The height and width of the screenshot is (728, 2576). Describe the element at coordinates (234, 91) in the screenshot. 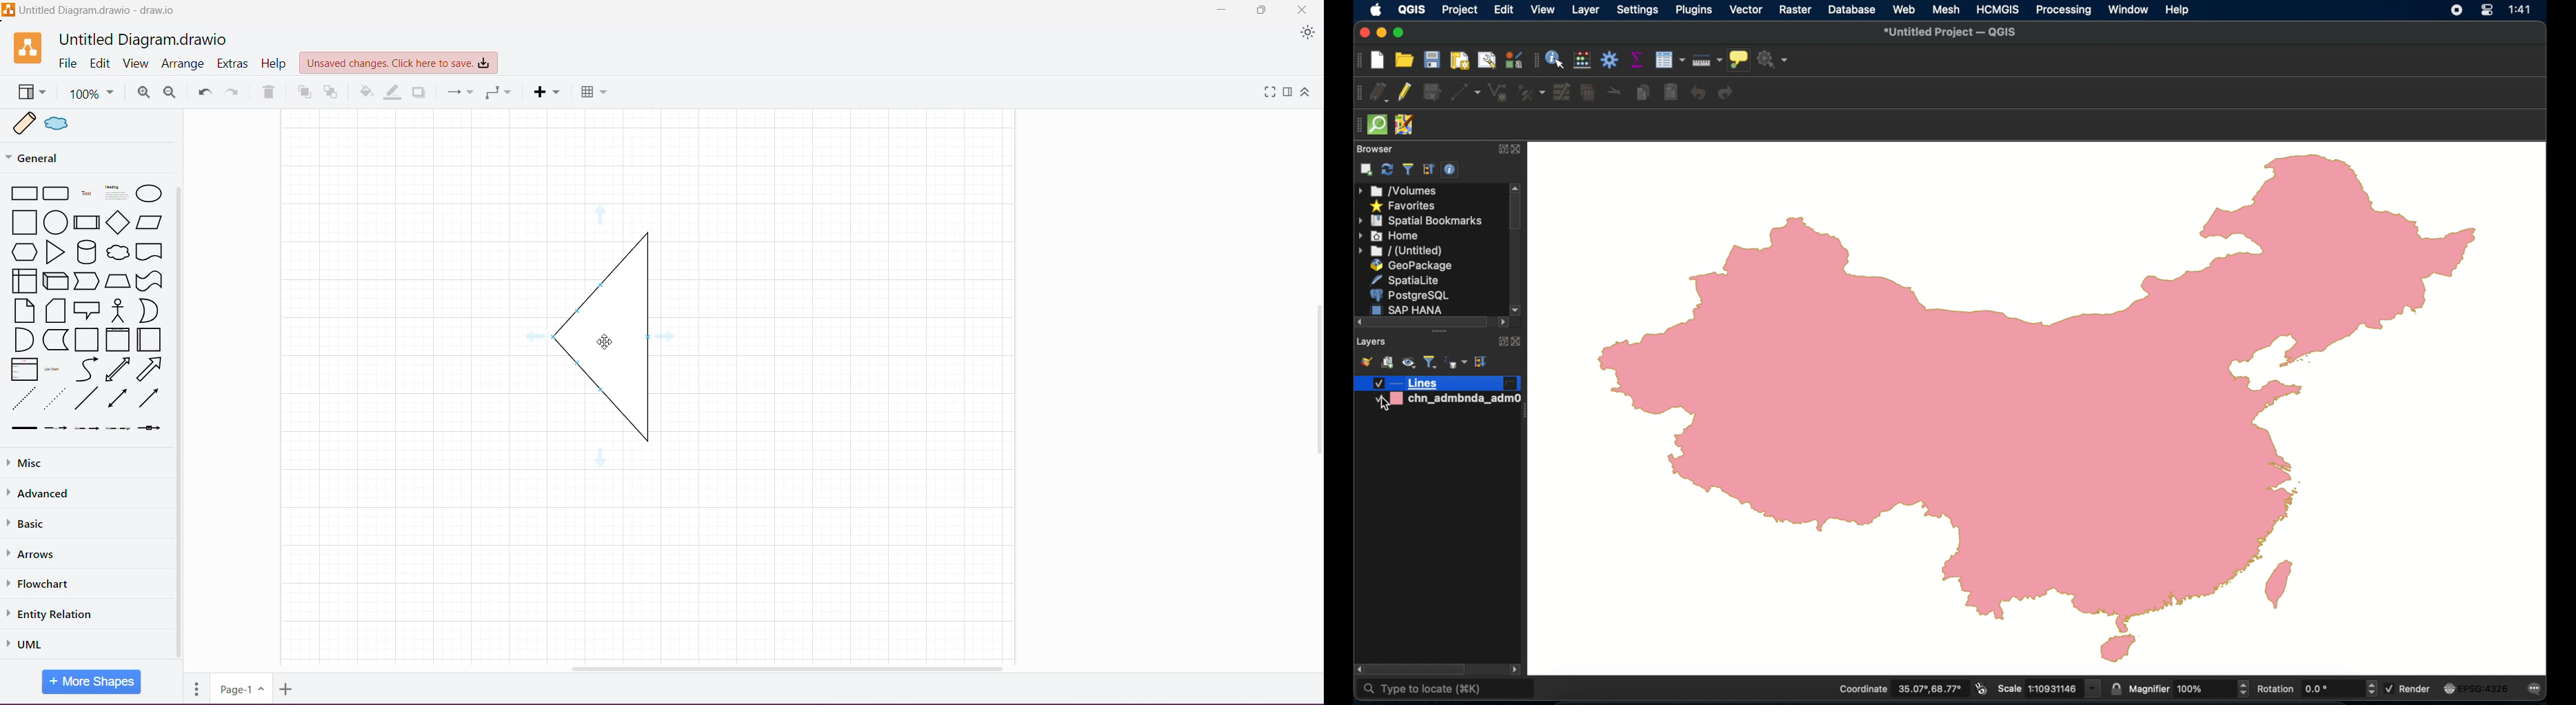

I see `Redo` at that location.